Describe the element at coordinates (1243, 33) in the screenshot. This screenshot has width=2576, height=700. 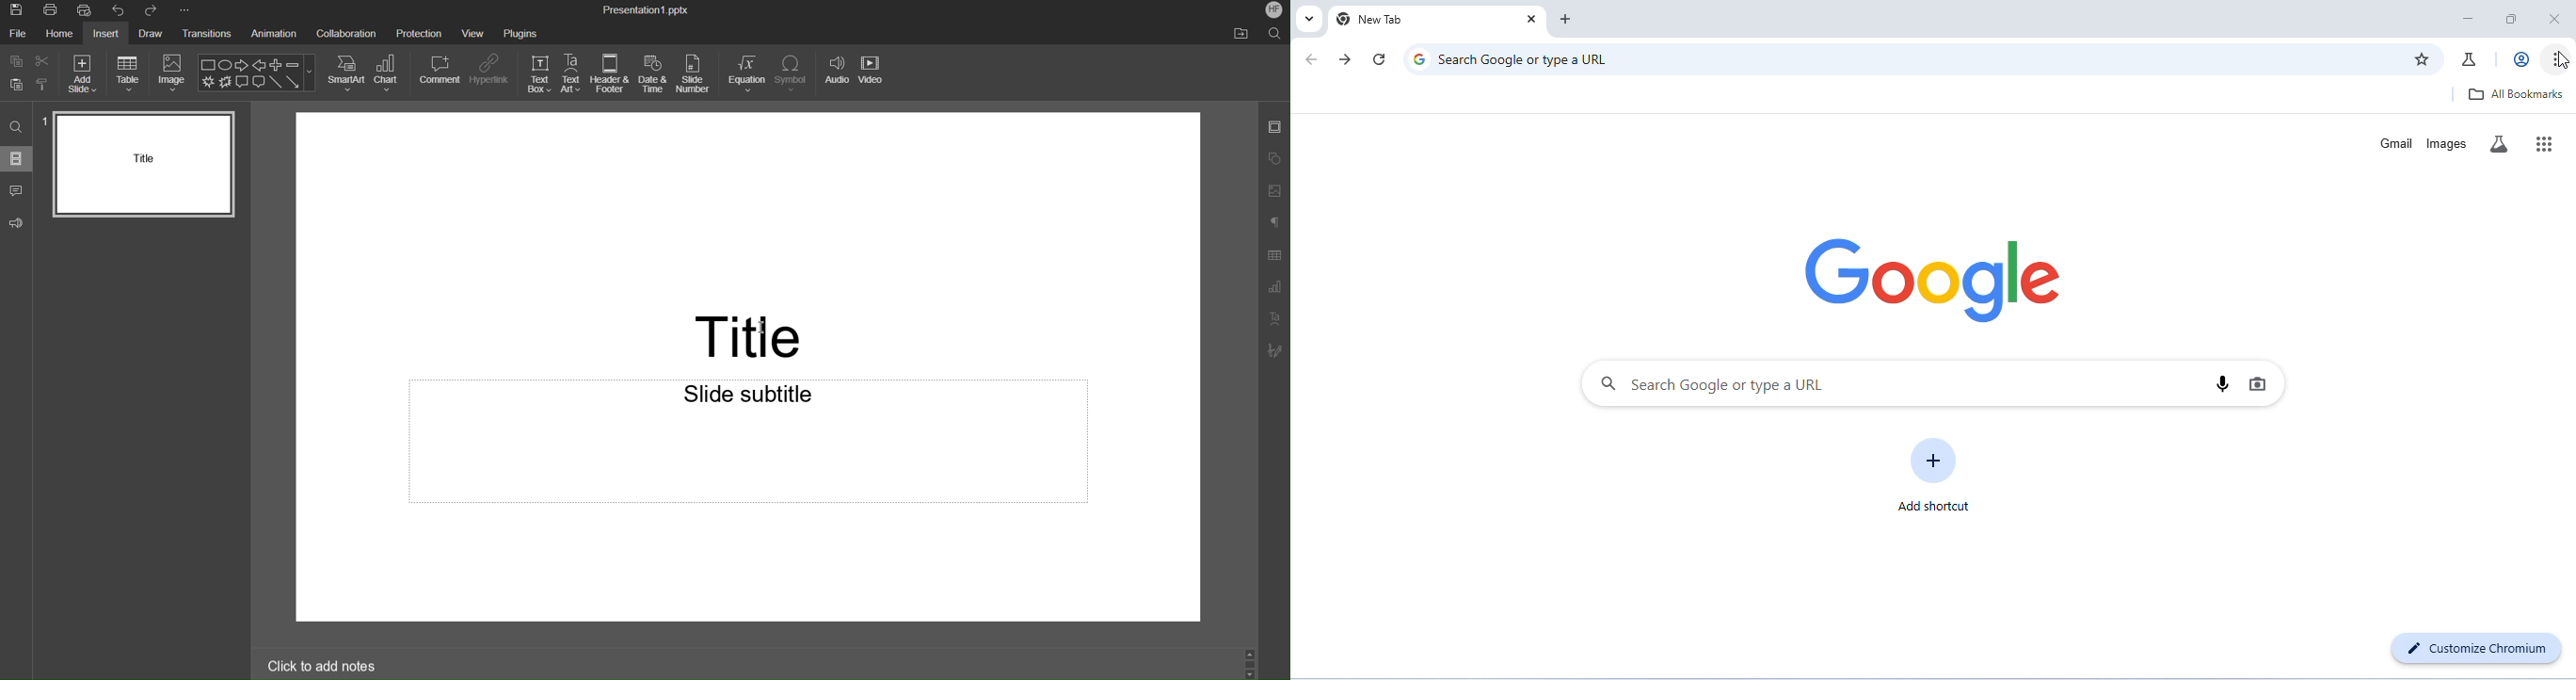
I see `file location` at that location.